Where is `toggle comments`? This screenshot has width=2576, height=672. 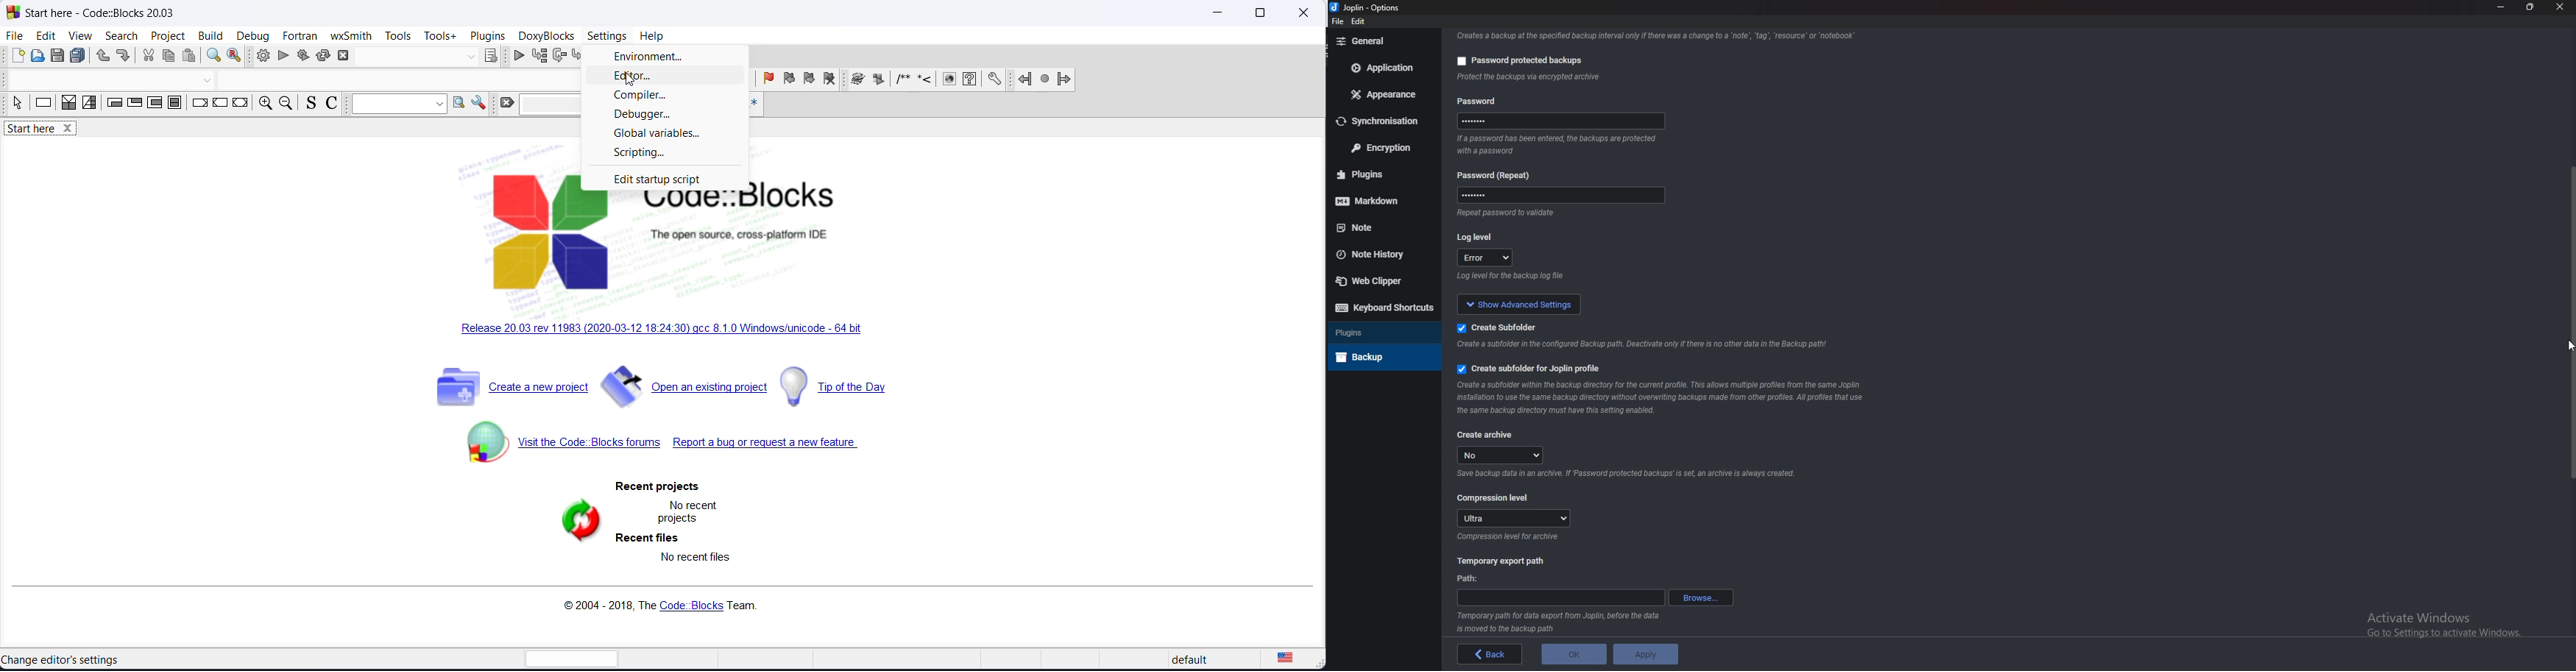 toggle comments is located at coordinates (335, 104).